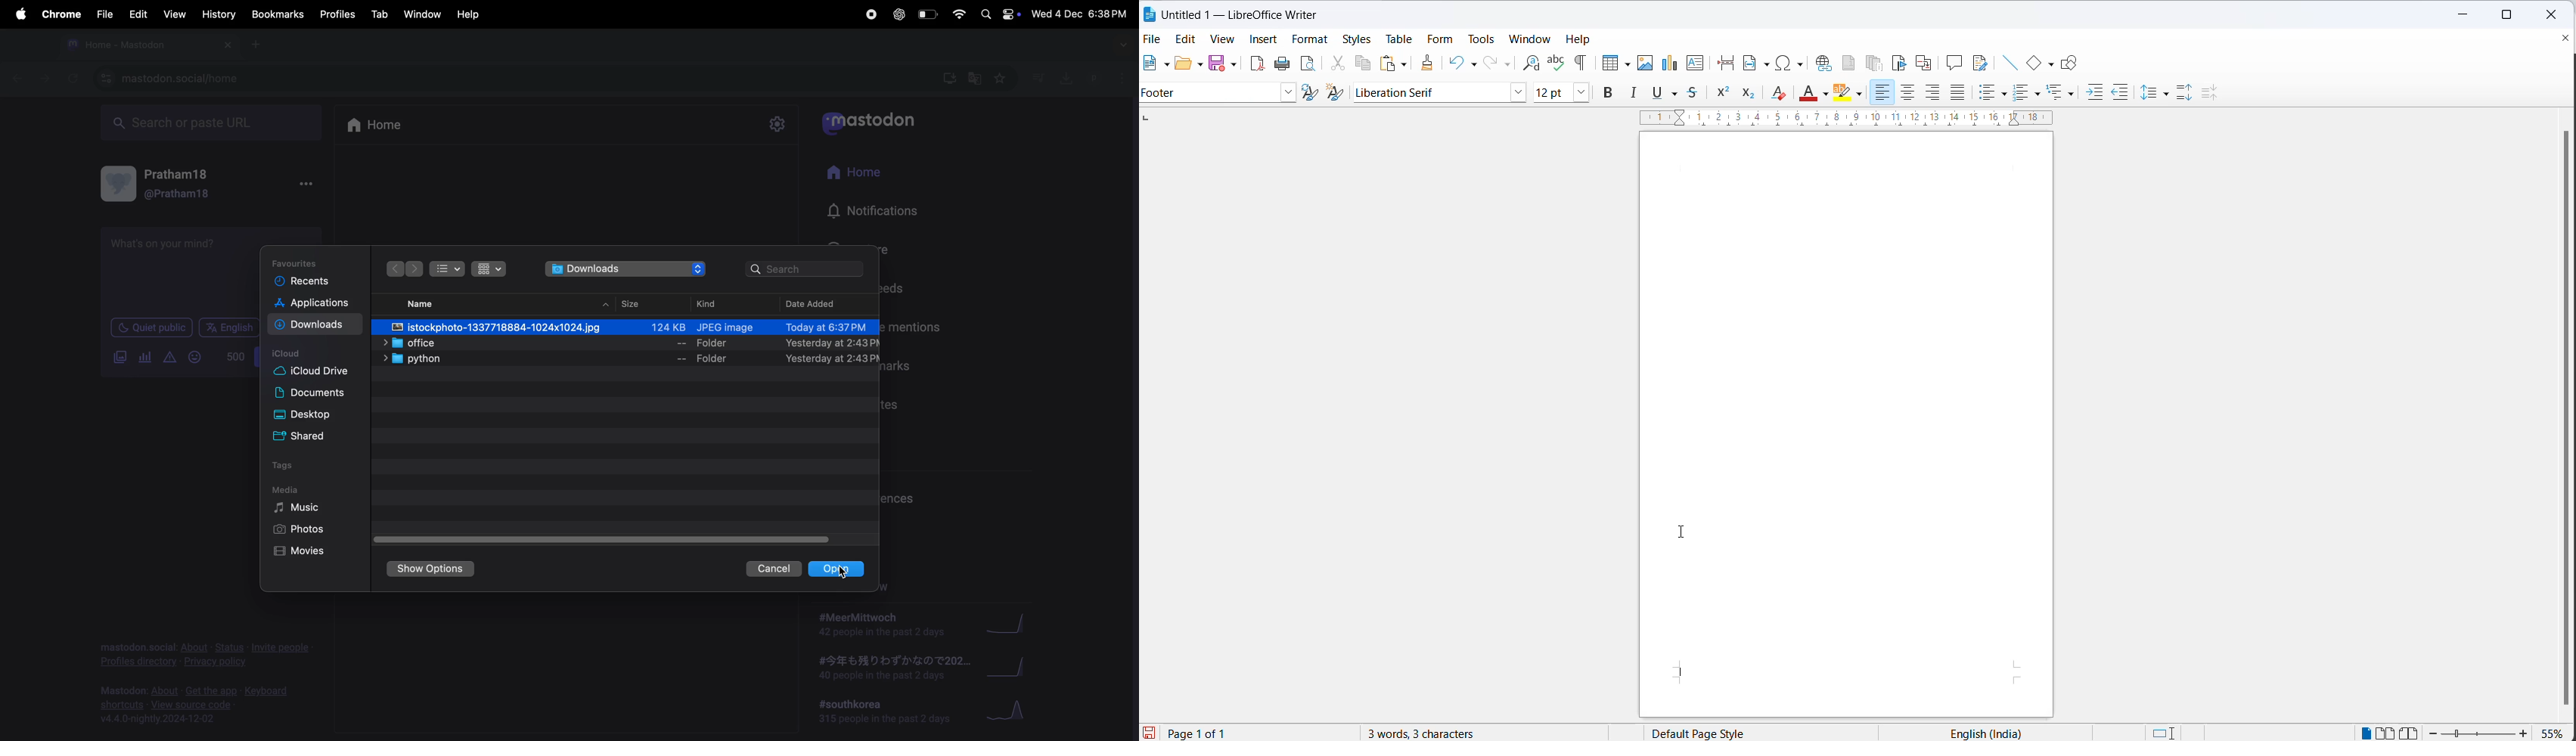  What do you see at coordinates (1808, 95) in the screenshot?
I see `font color` at bounding box center [1808, 95].